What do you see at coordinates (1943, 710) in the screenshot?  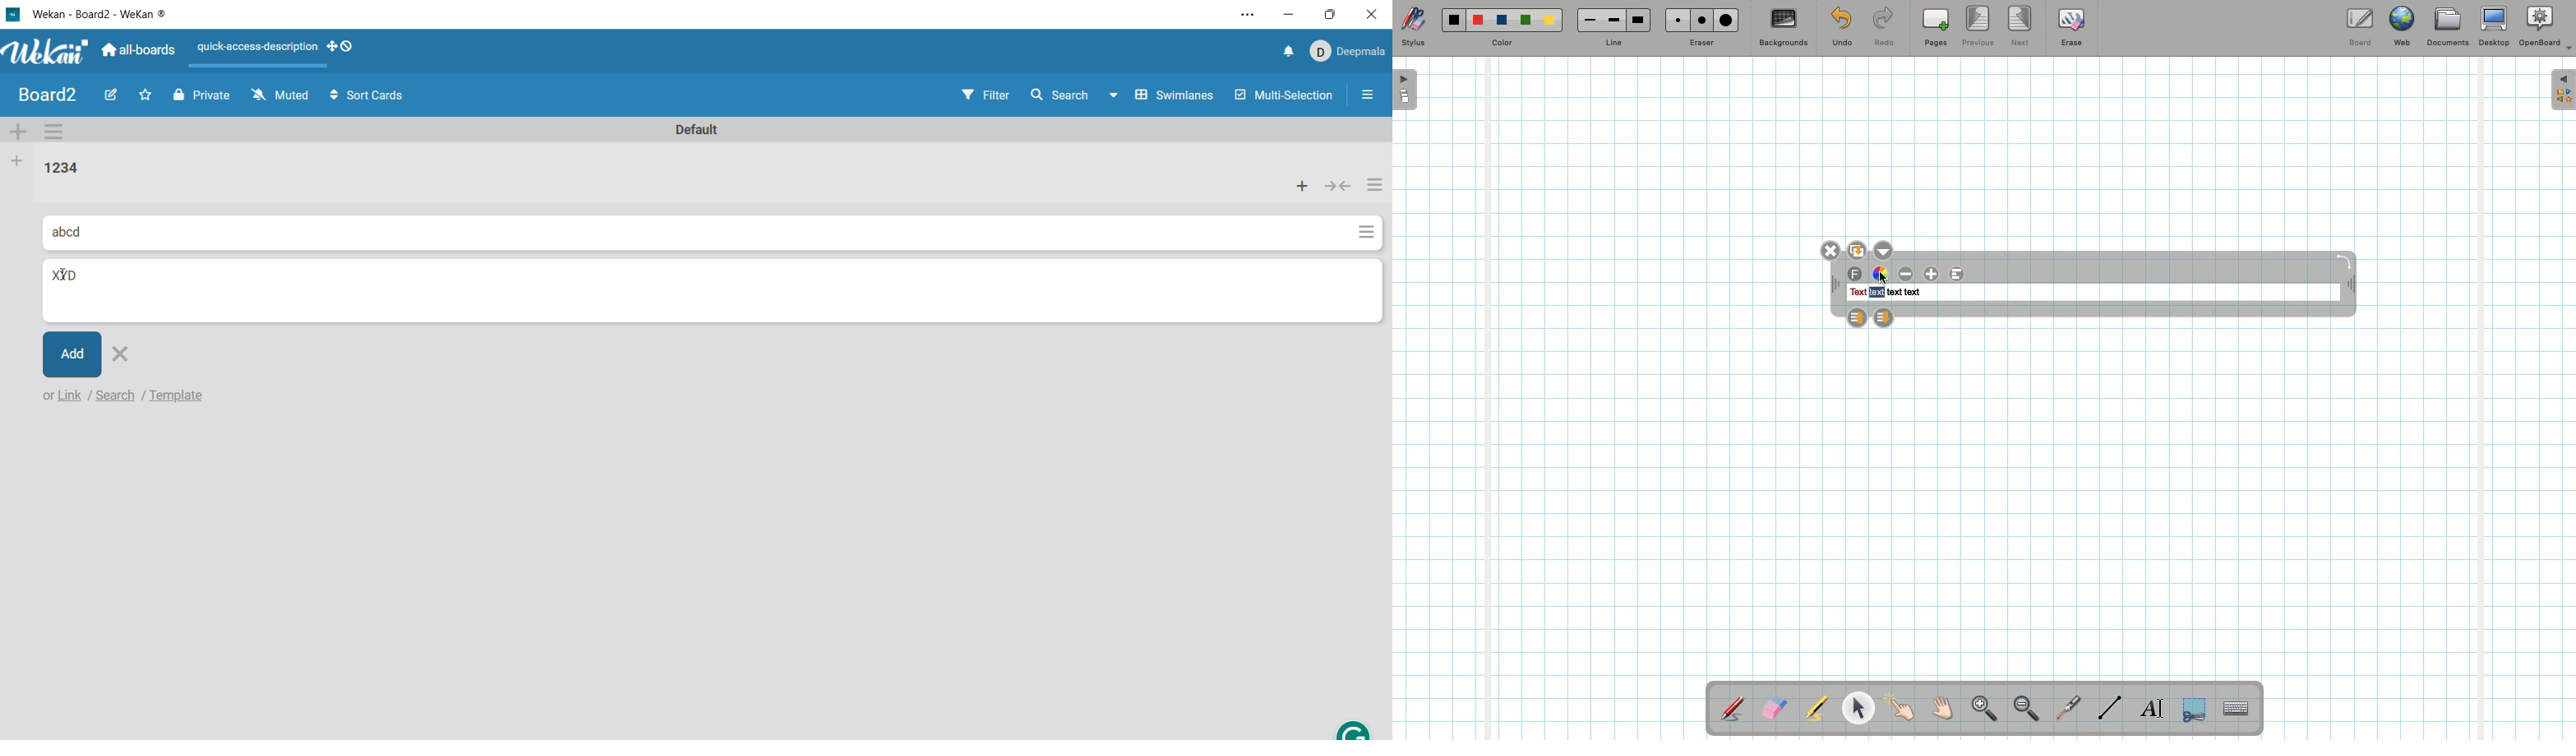 I see `Grab` at bounding box center [1943, 710].